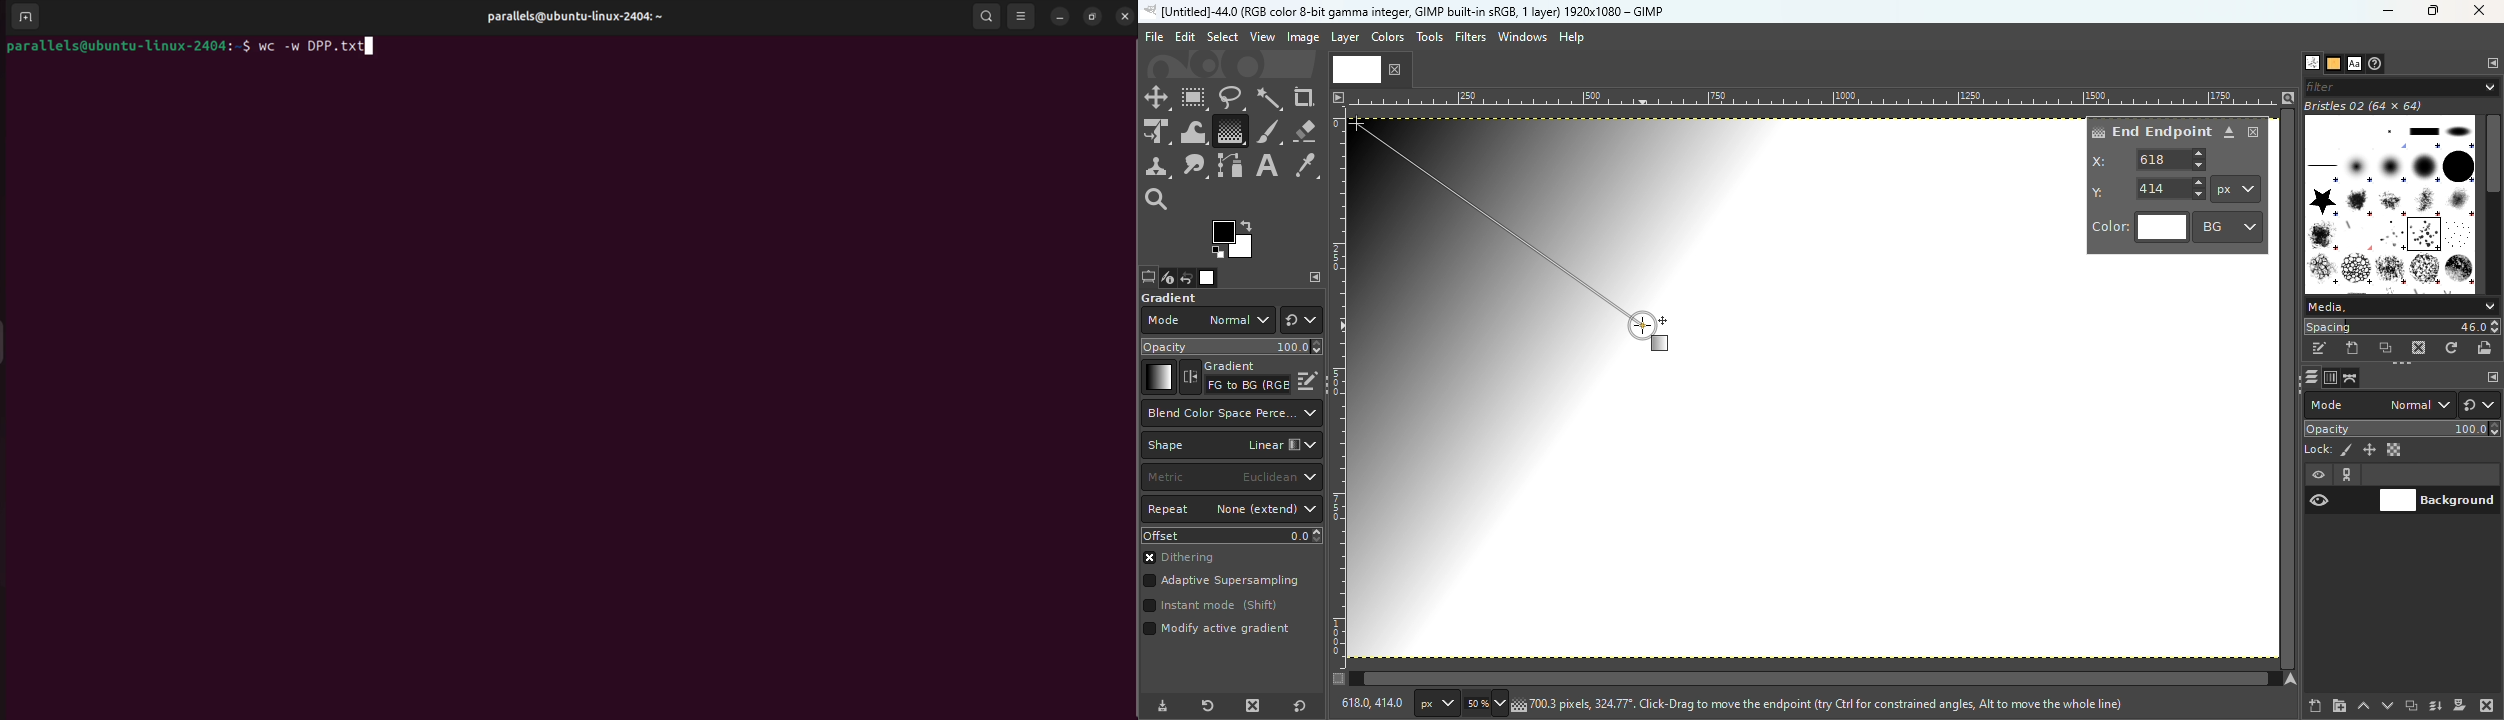  Describe the element at coordinates (2254, 132) in the screenshot. I see `Close` at that location.